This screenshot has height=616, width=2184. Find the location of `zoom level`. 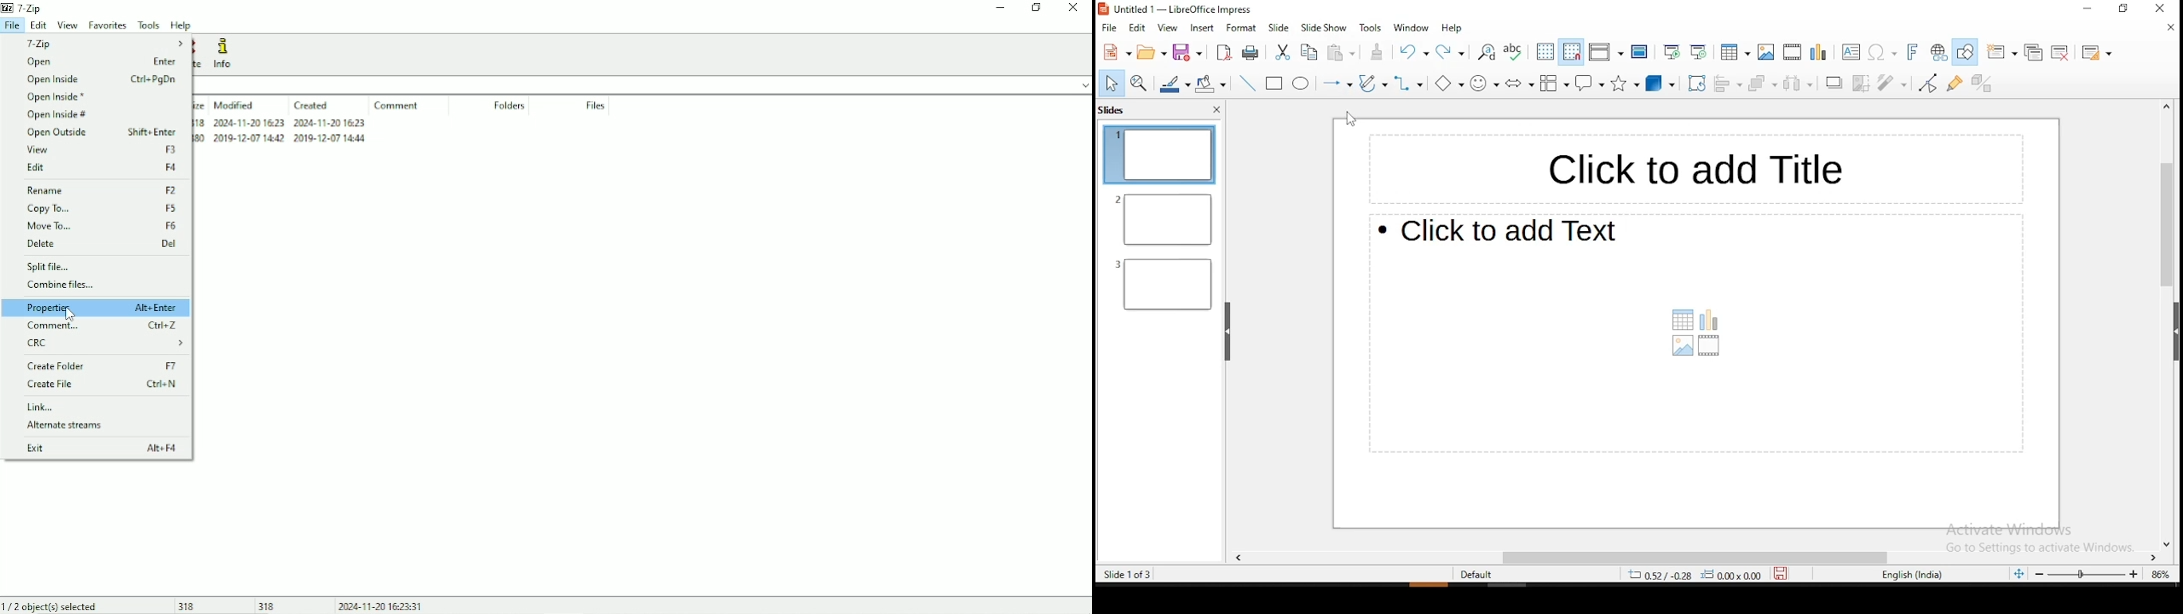

zoom level is located at coordinates (2160, 574).